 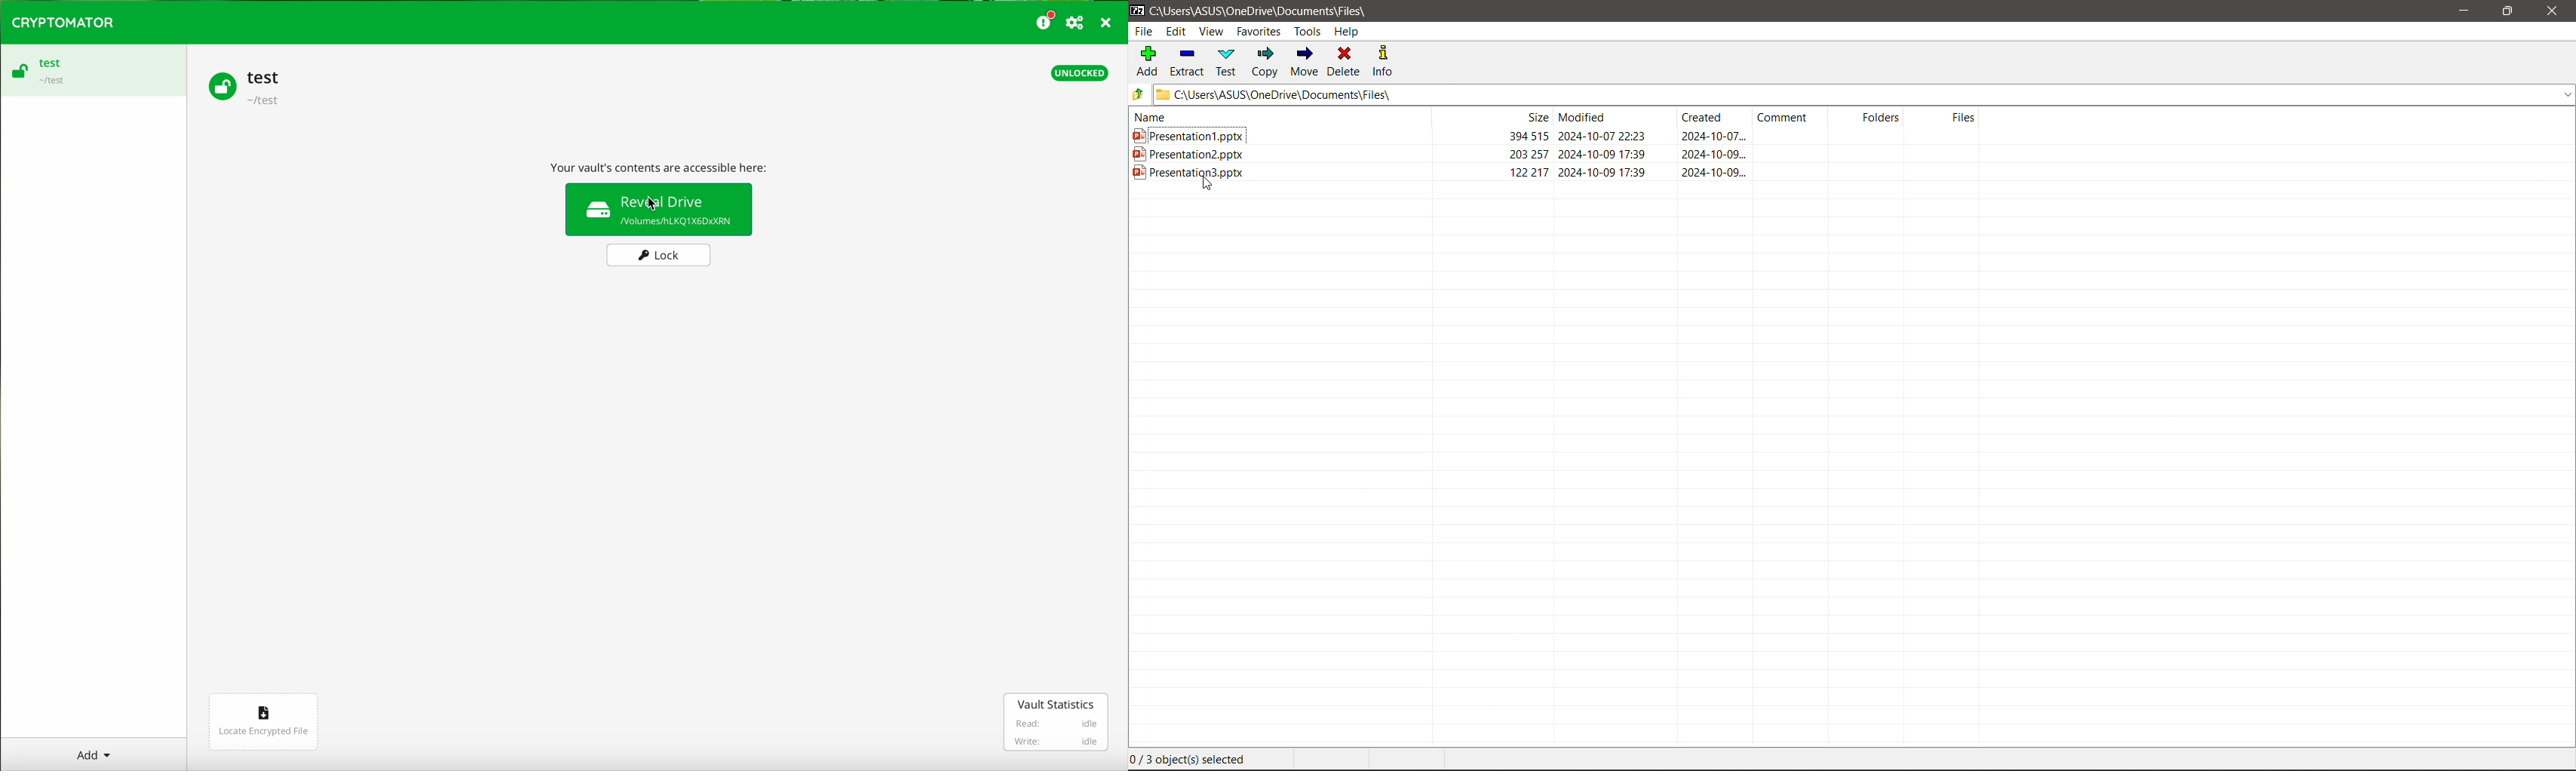 What do you see at coordinates (1148, 60) in the screenshot?
I see `Add` at bounding box center [1148, 60].